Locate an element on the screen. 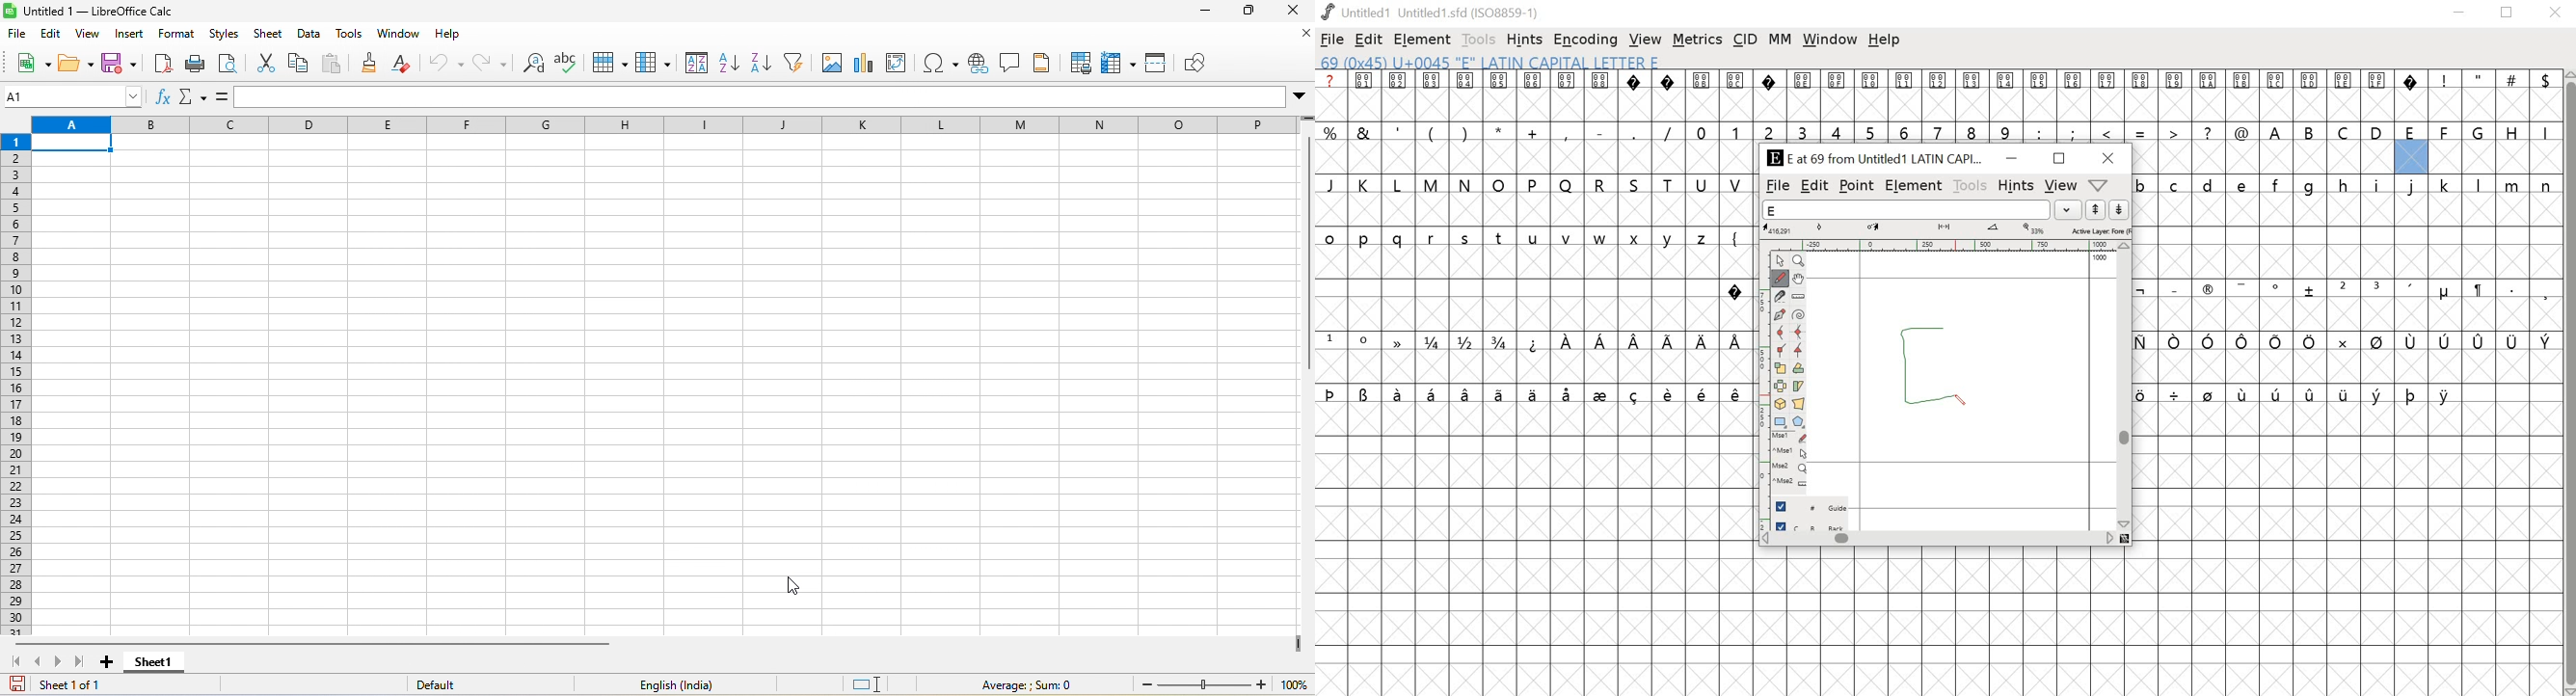  view is located at coordinates (2059, 186).